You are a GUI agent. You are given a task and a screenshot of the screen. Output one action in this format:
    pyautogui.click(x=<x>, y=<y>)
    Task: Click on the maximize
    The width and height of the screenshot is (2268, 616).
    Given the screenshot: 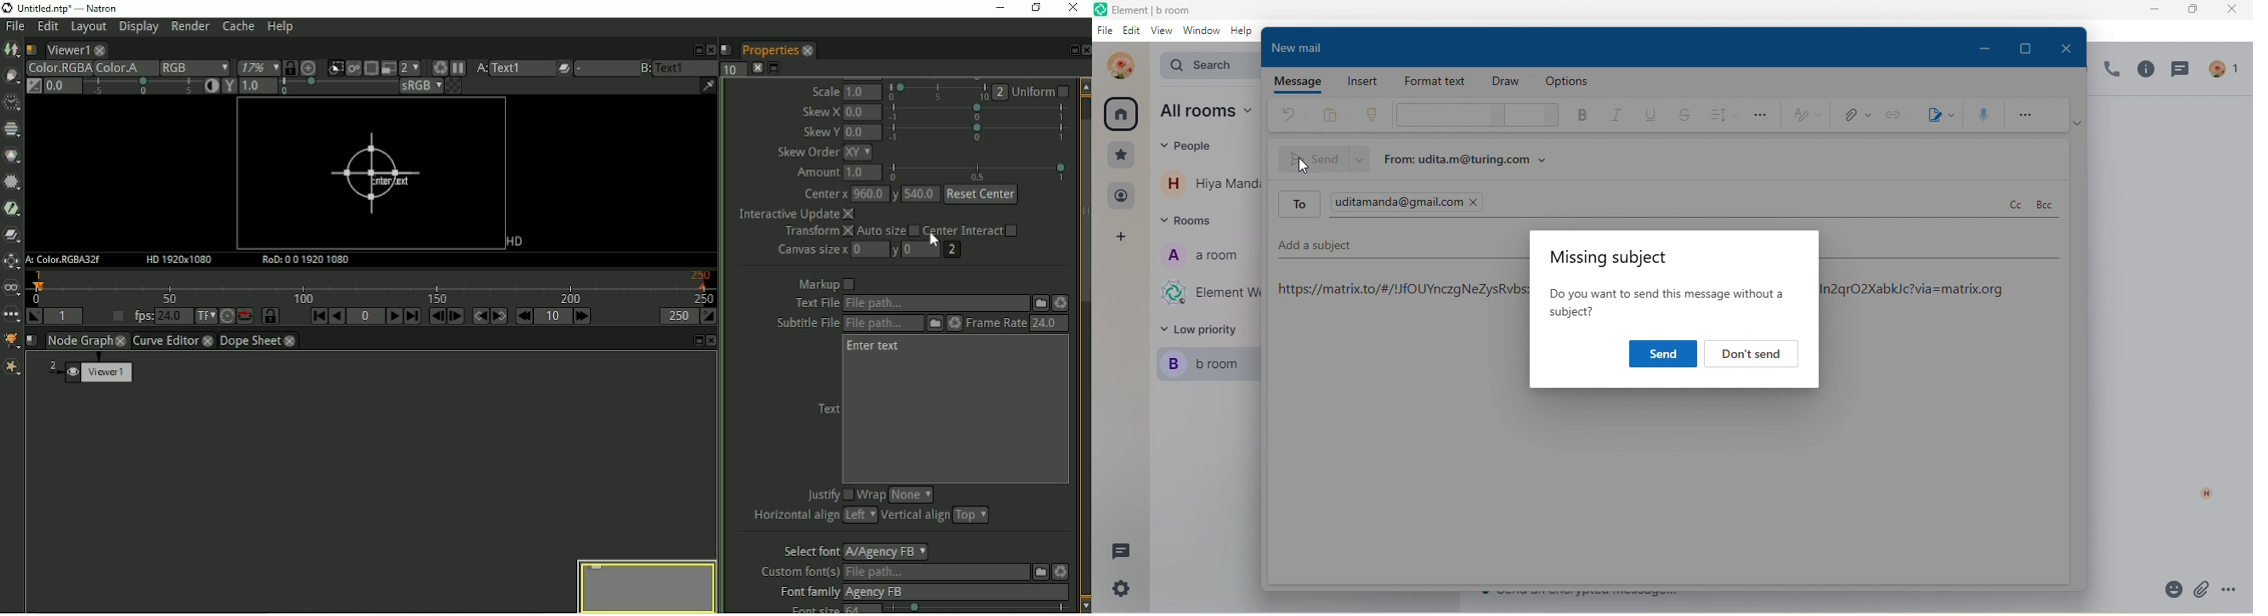 What is the action you would take?
    pyautogui.click(x=2031, y=45)
    